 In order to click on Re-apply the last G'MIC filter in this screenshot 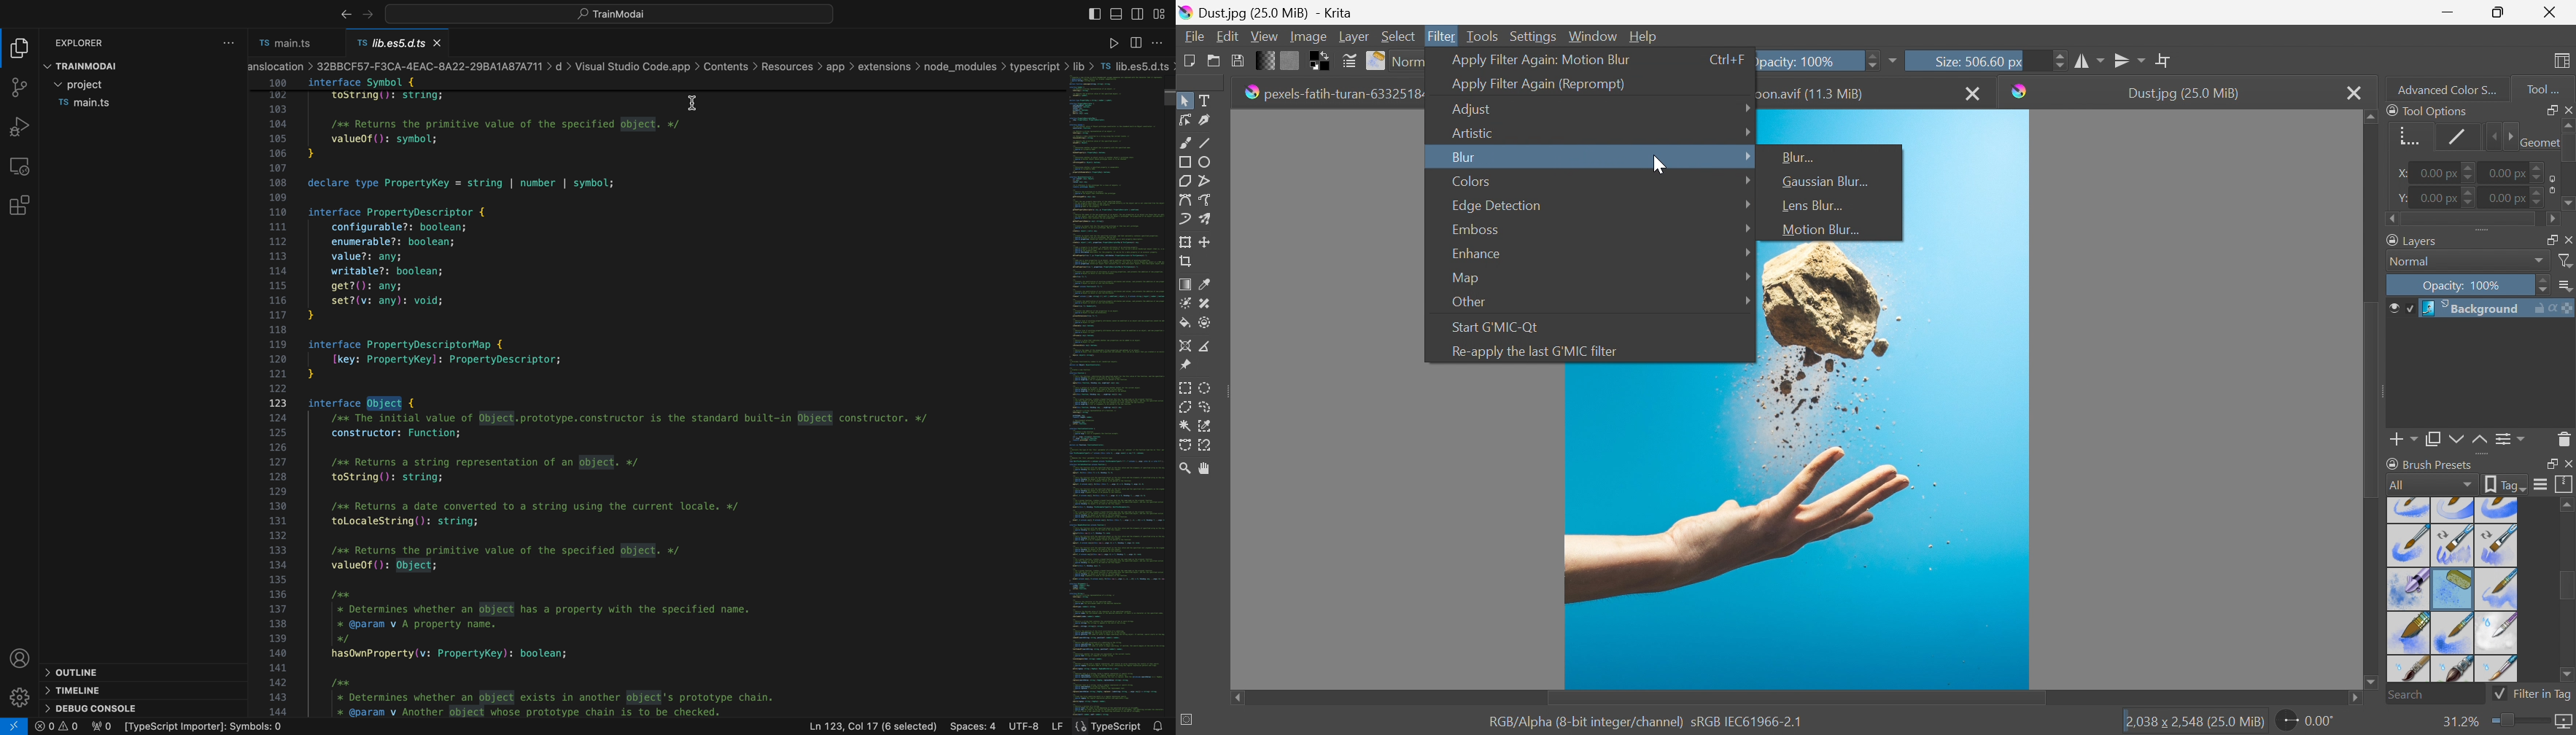, I will do `click(1535, 351)`.